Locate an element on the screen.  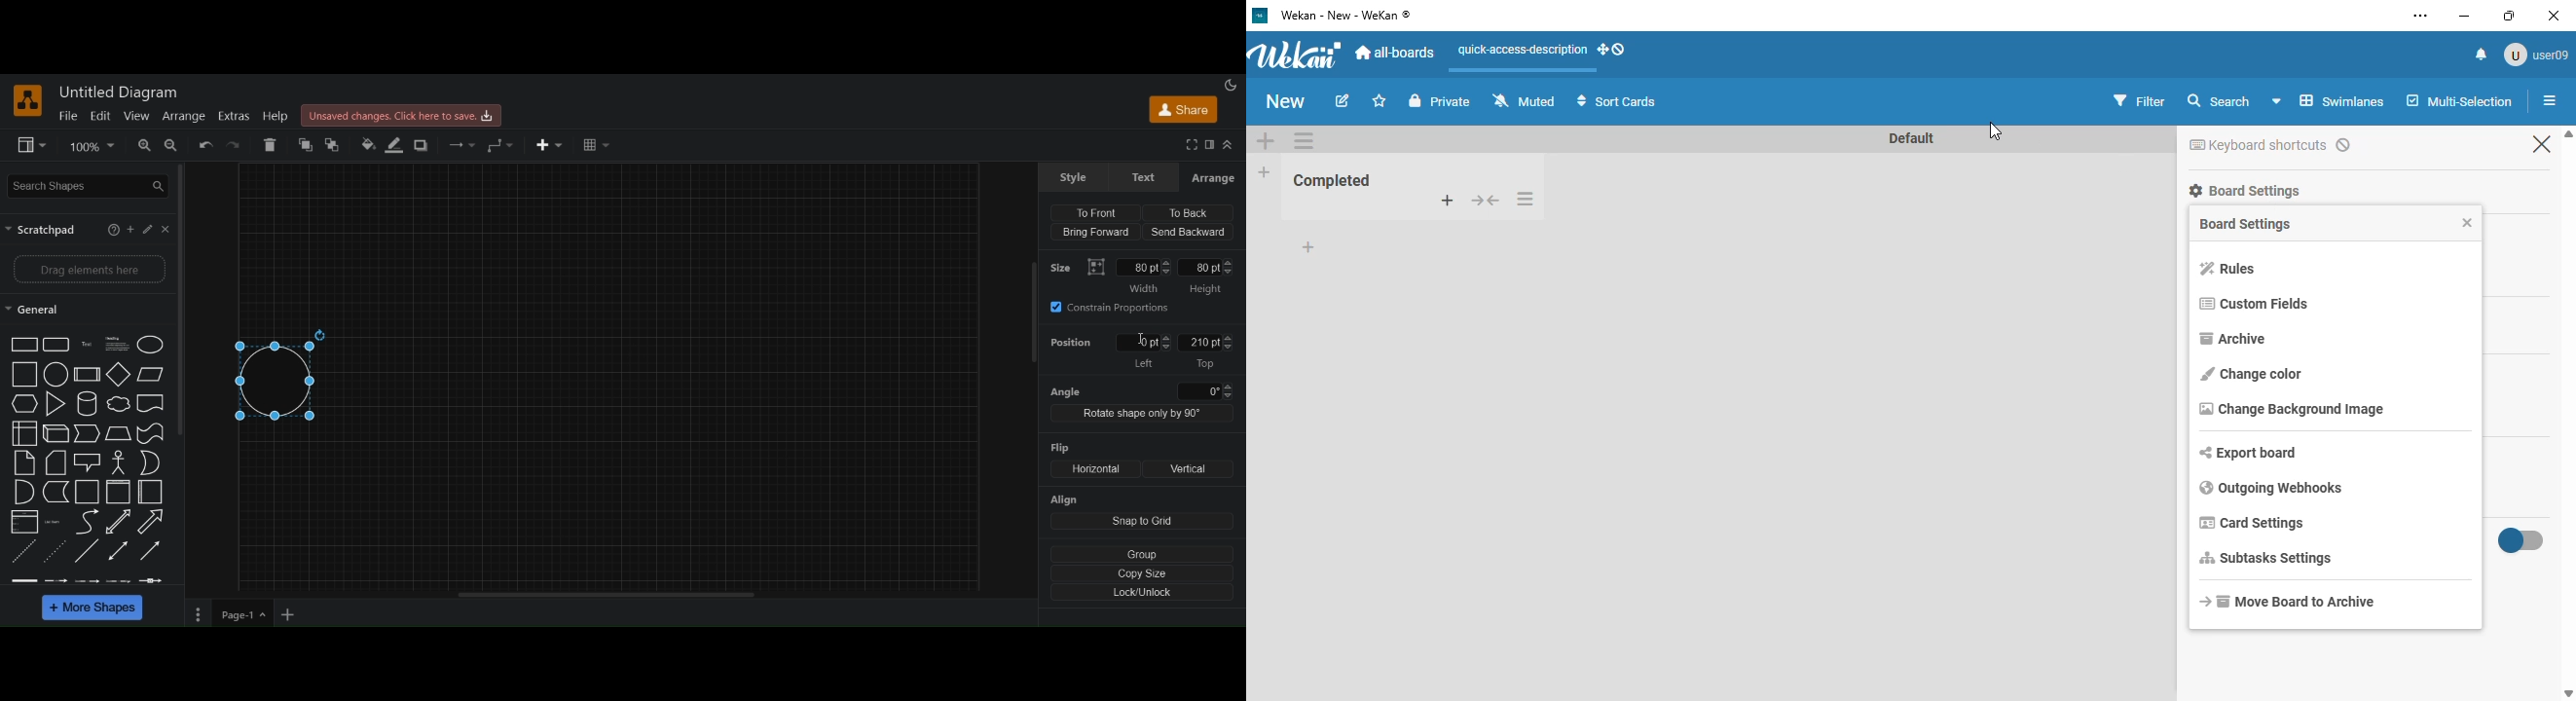
horizontal is located at coordinates (1093, 468).